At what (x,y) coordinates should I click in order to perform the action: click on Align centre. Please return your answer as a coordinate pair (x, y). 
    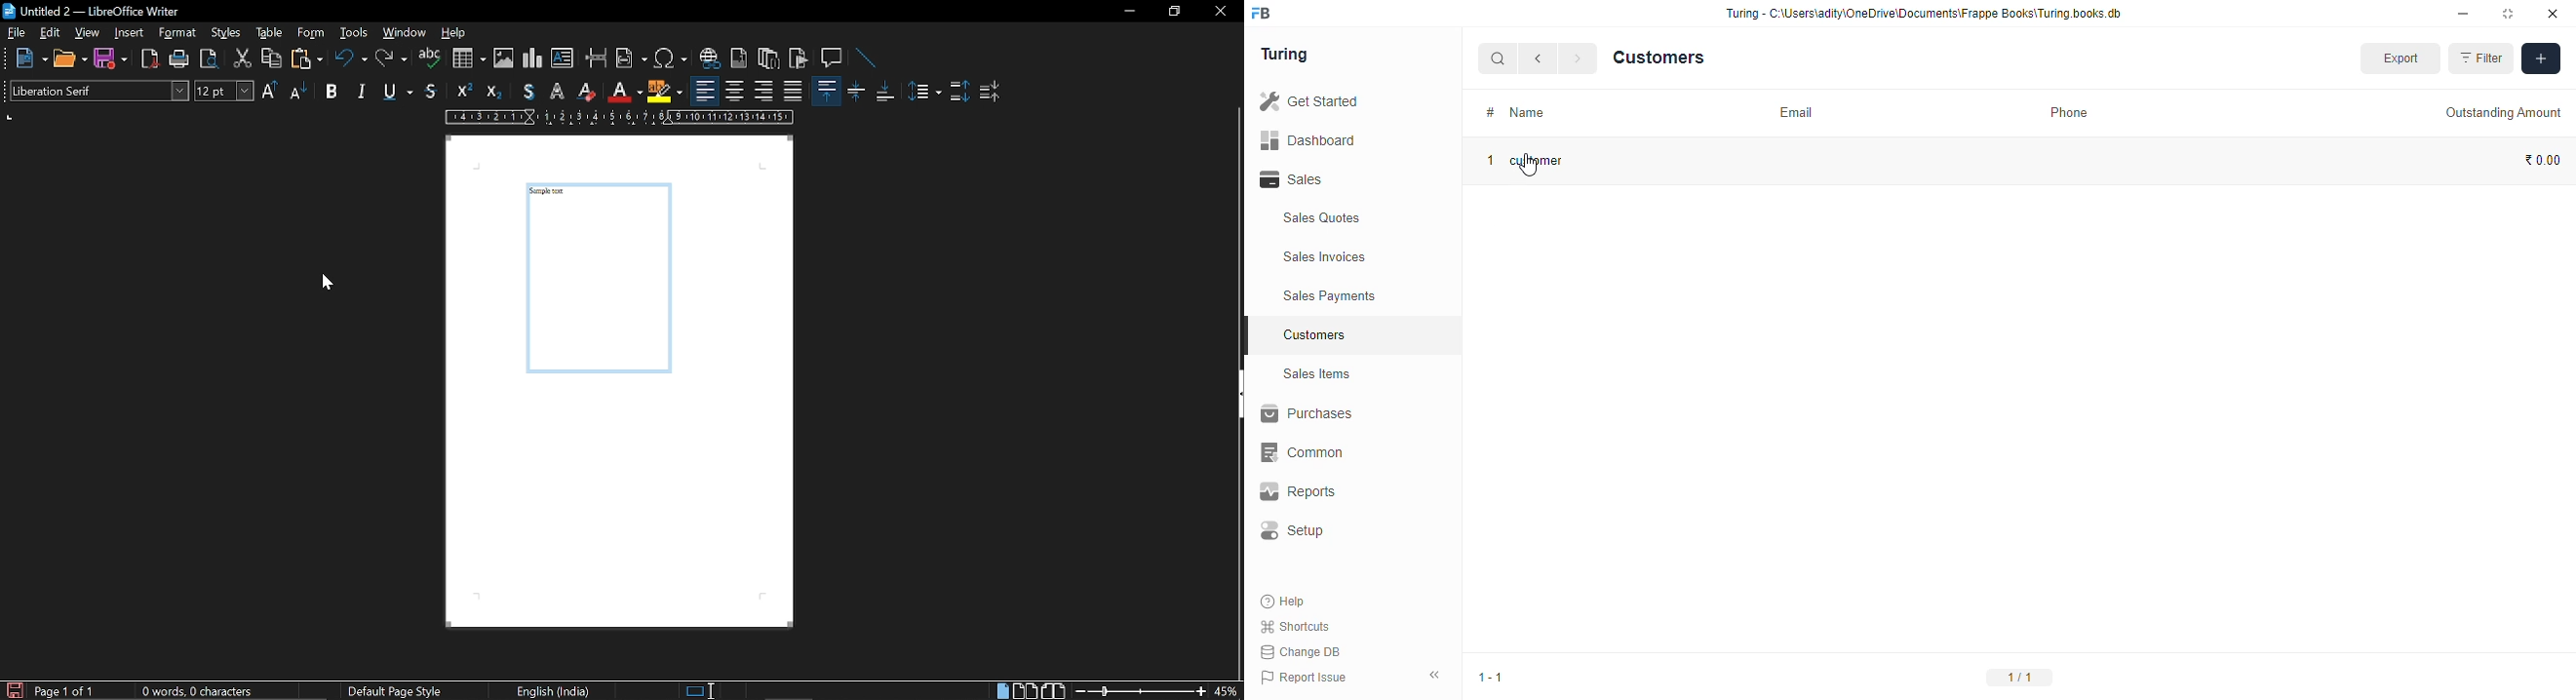
    Looking at the image, I should click on (857, 89).